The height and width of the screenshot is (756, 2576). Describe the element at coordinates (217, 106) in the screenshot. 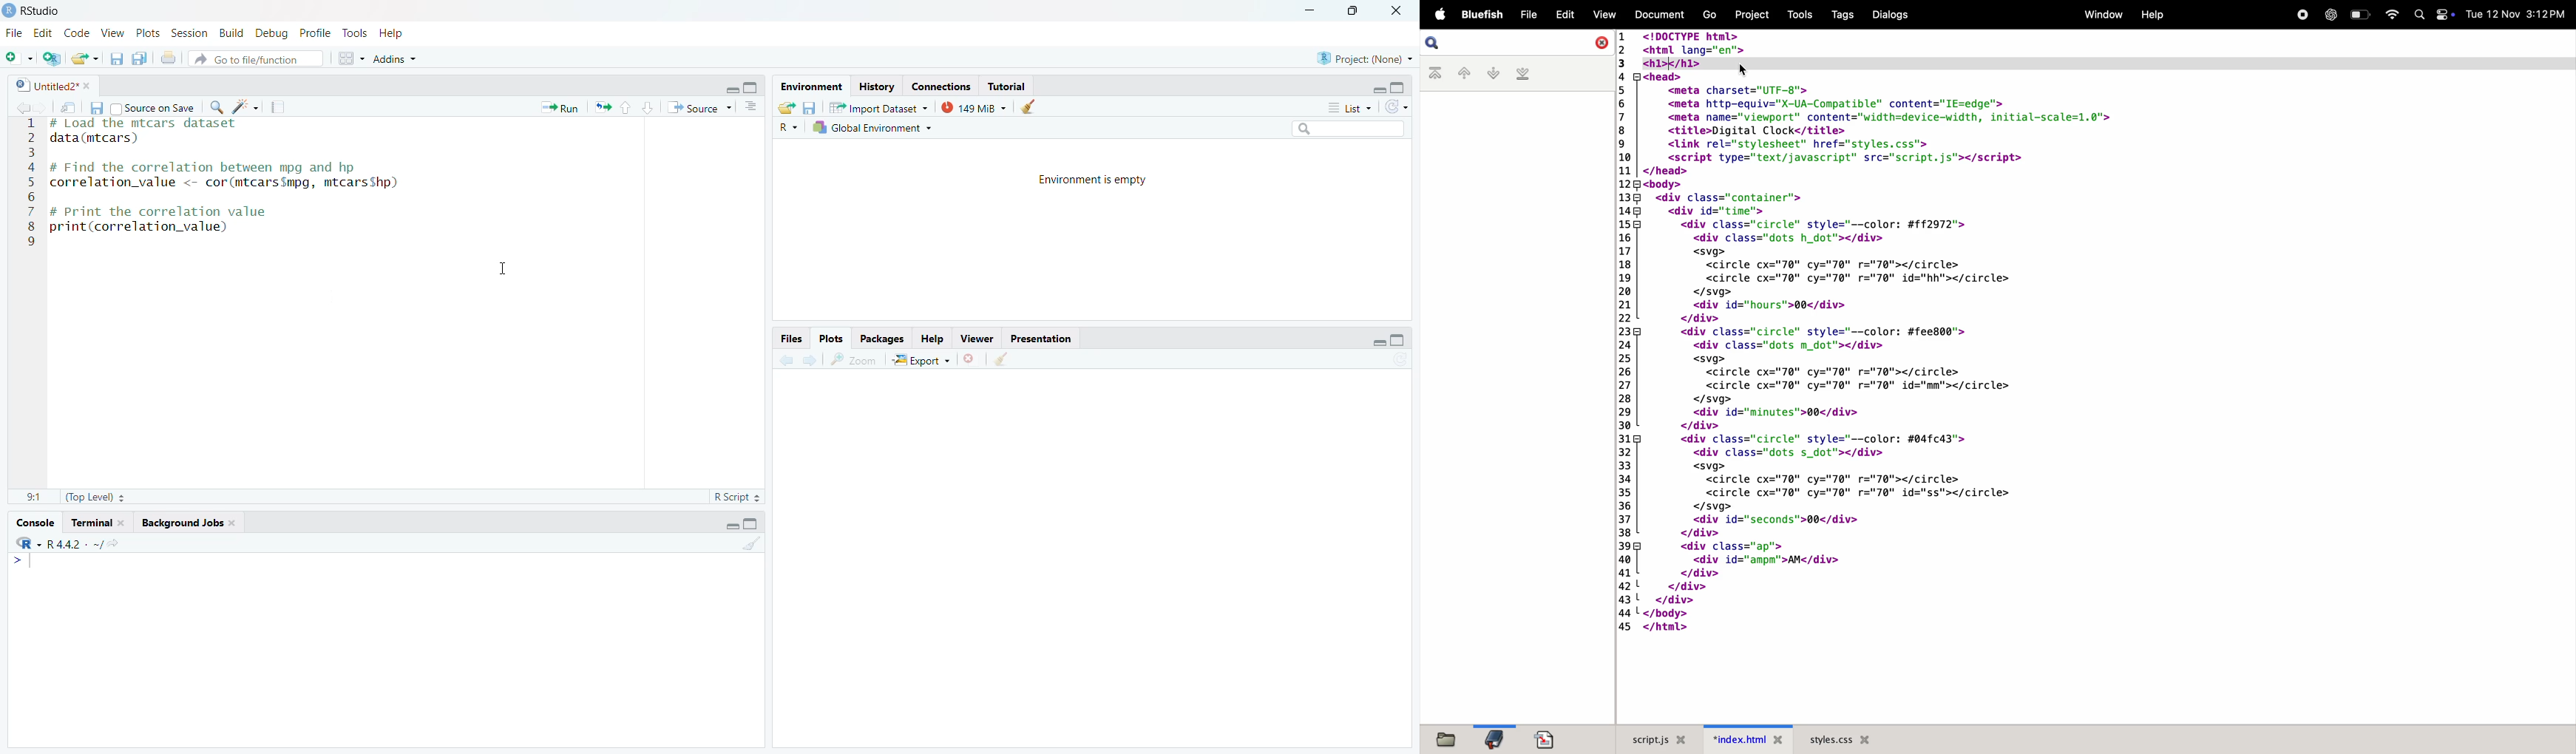

I see `Find/Replace` at that location.